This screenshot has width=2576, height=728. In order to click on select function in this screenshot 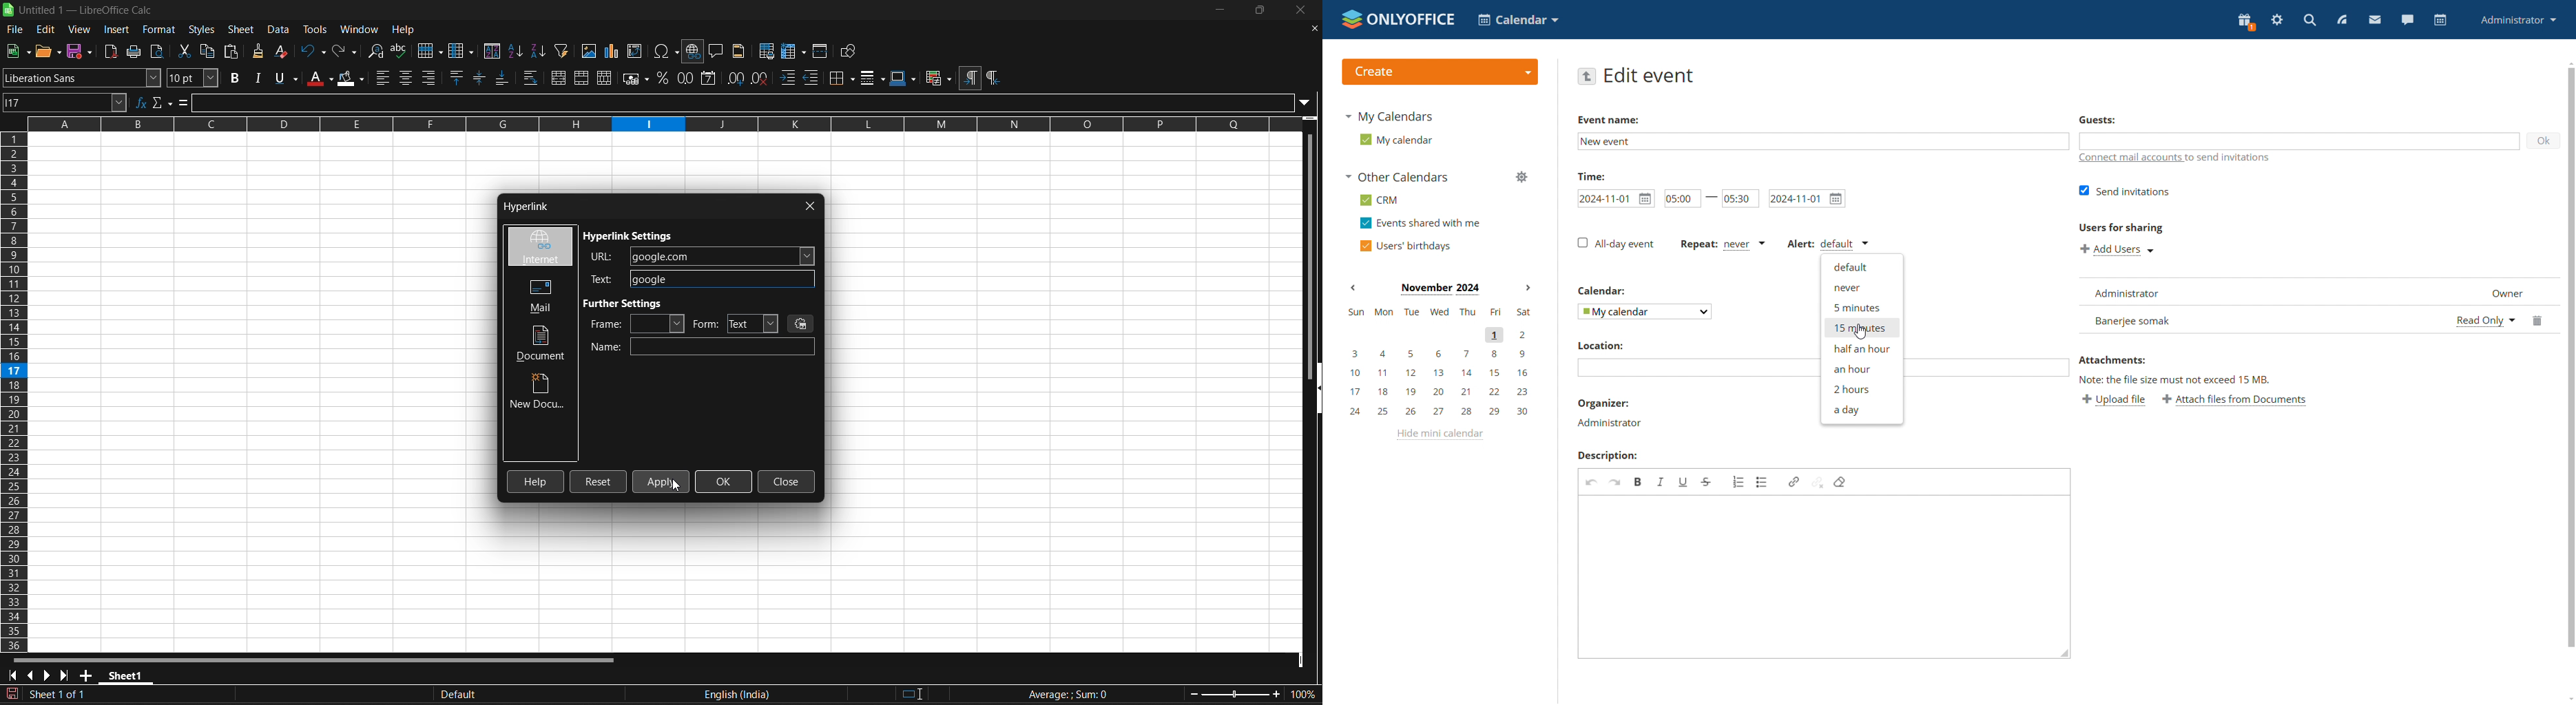, I will do `click(163, 103)`.